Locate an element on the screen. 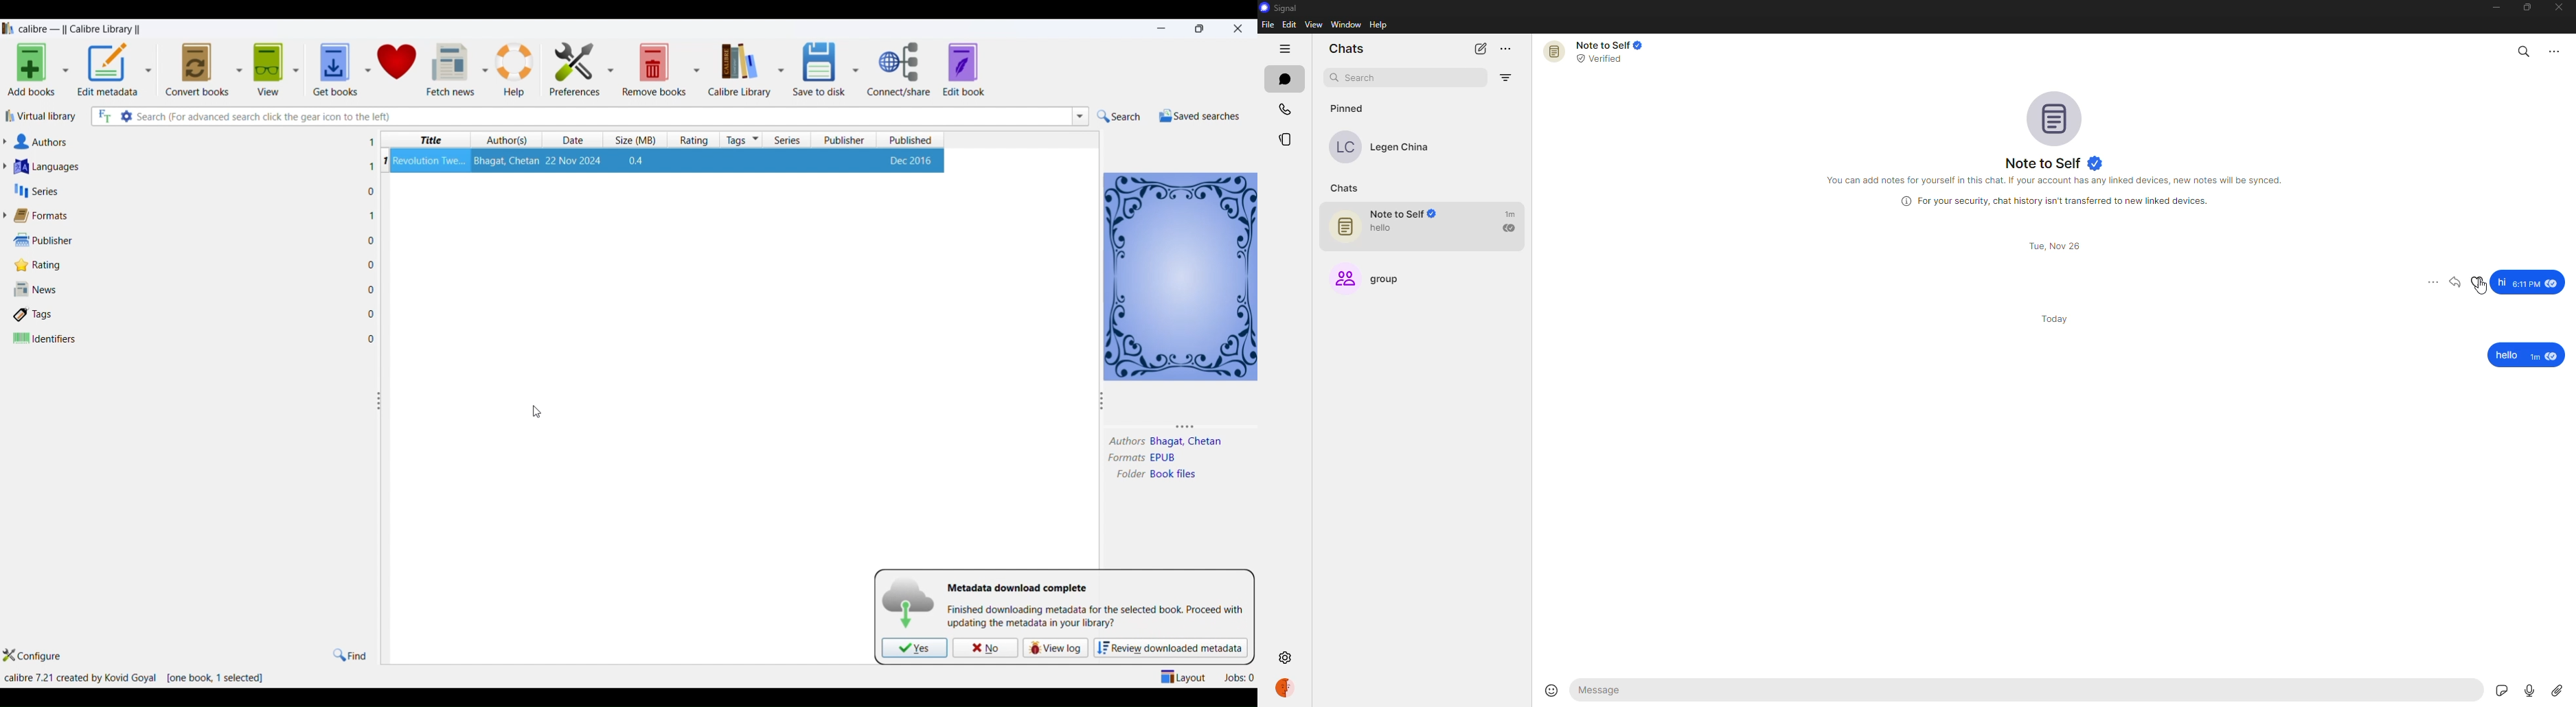  1 is located at coordinates (372, 215).